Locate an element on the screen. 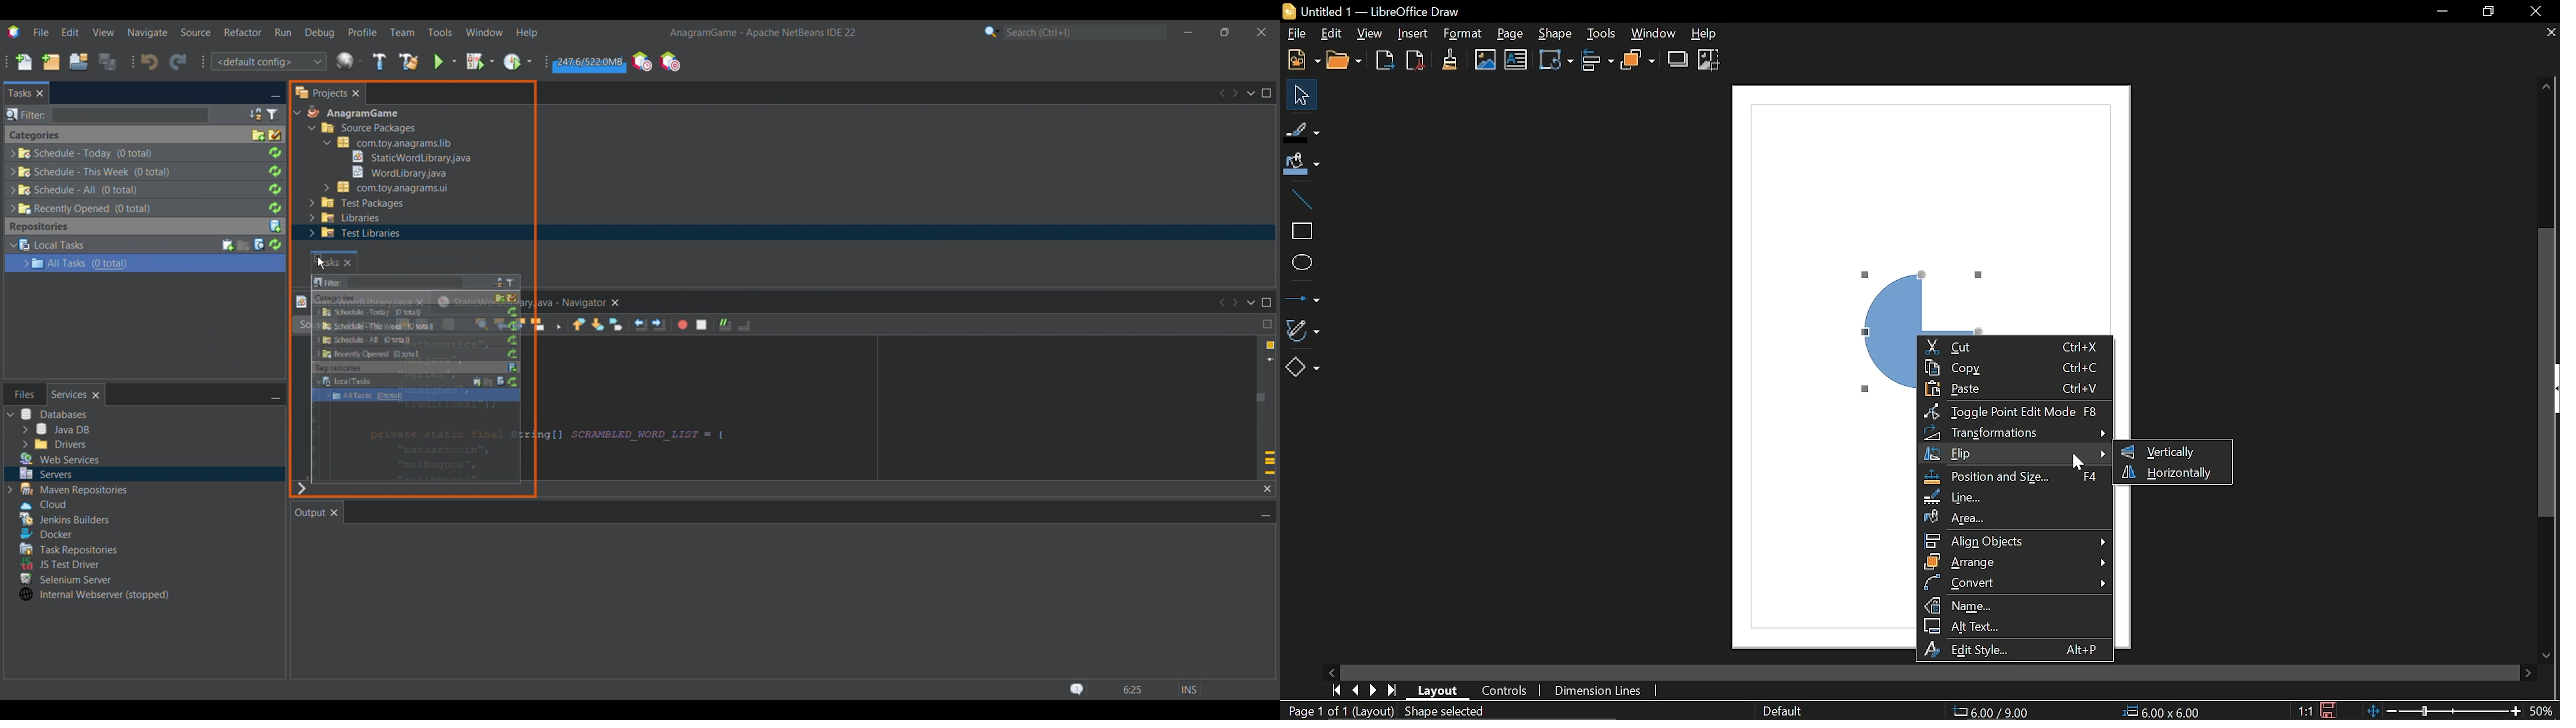 This screenshot has width=2576, height=728. Name is located at coordinates (2017, 605).